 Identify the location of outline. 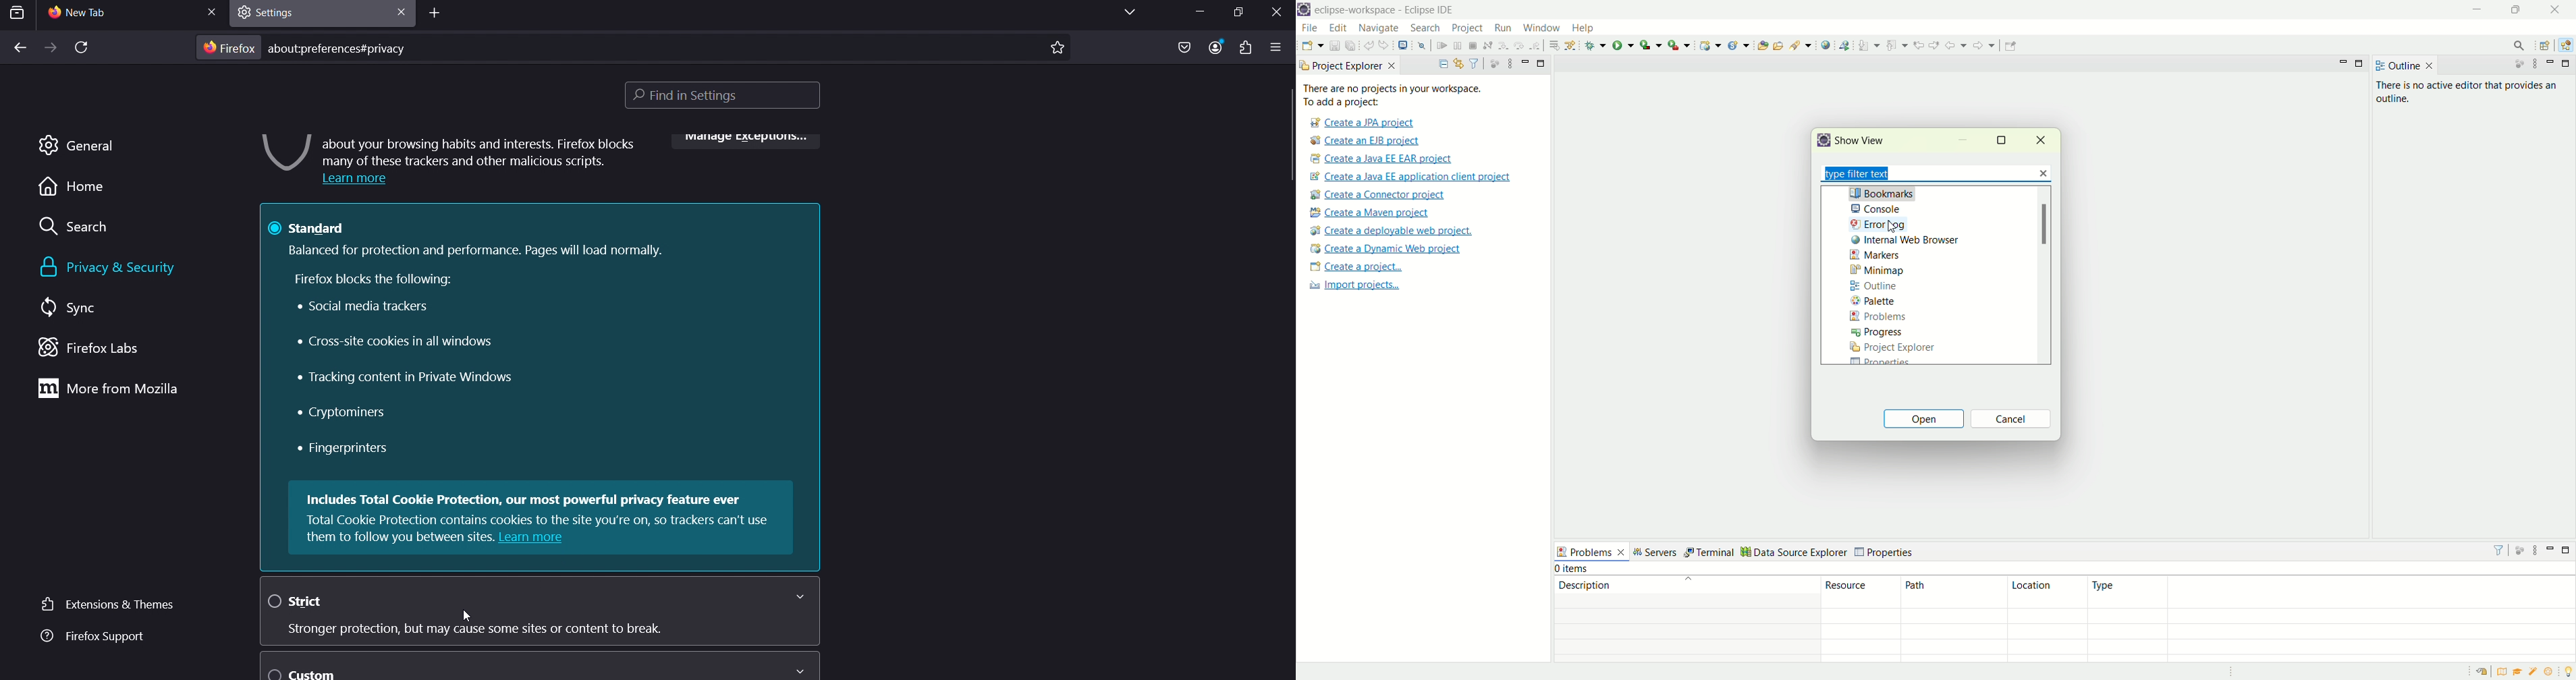
(2406, 65).